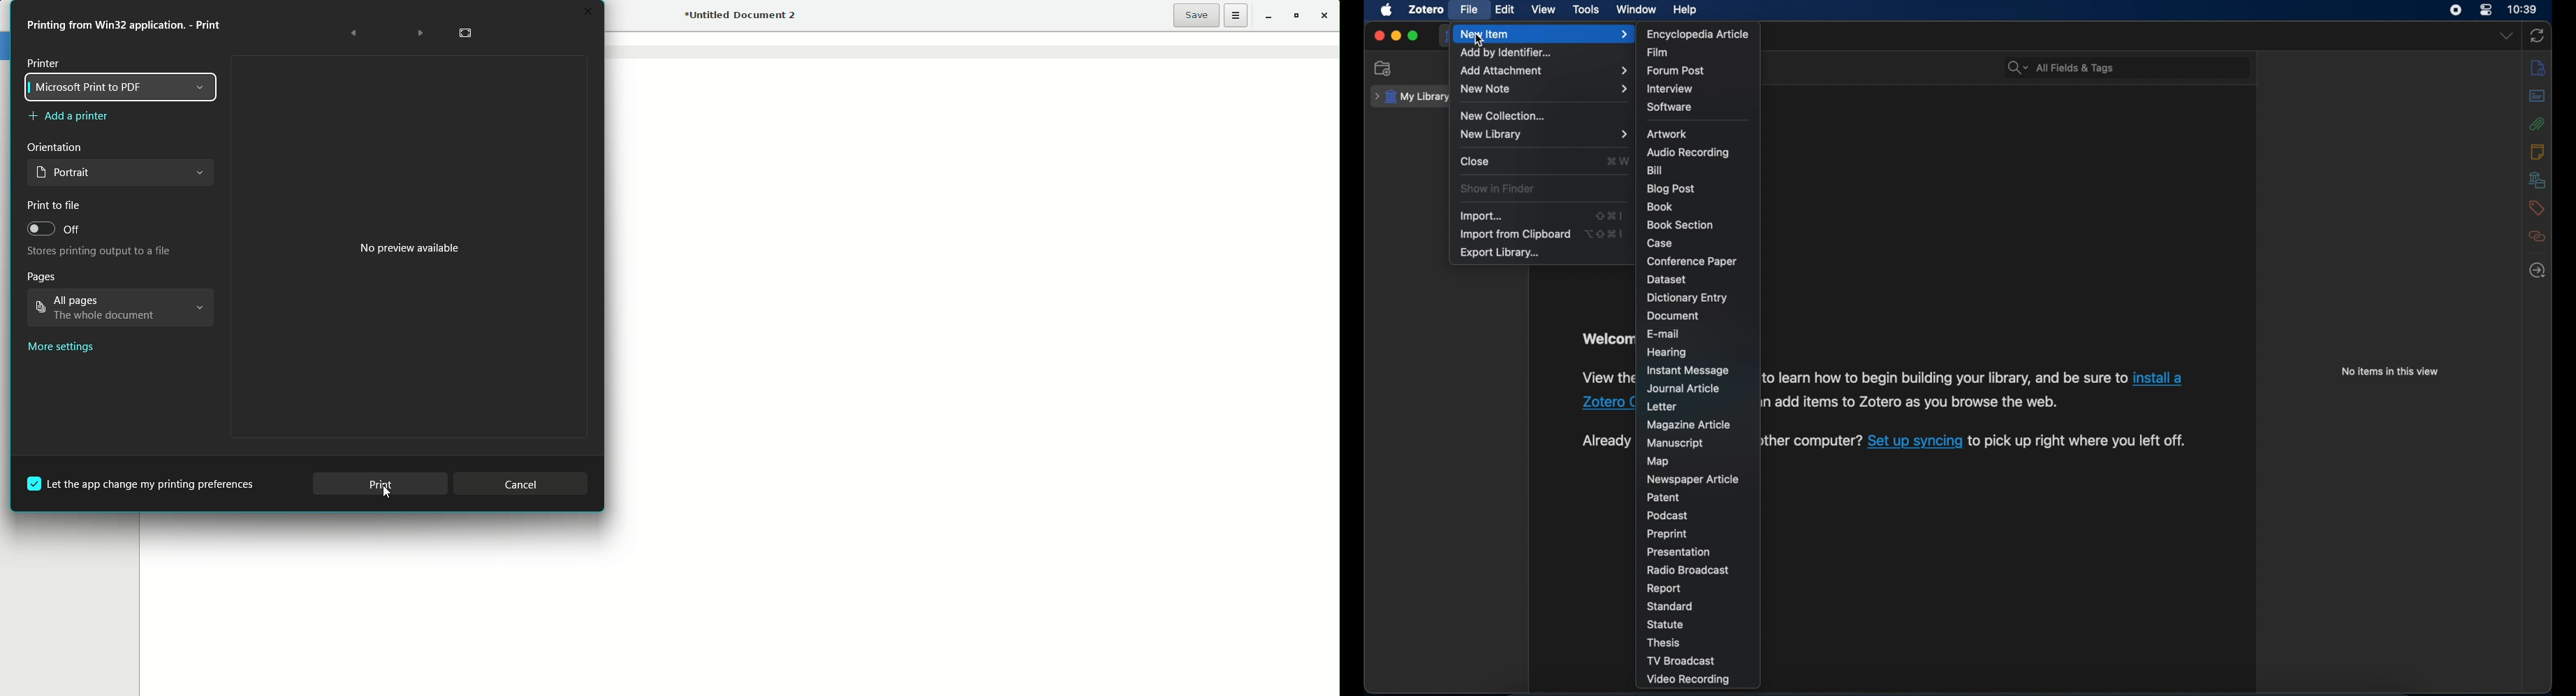 The width and height of the screenshot is (2576, 700). What do you see at coordinates (1427, 9) in the screenshot?
I see `zotero` at bounding box center [1427, 9].